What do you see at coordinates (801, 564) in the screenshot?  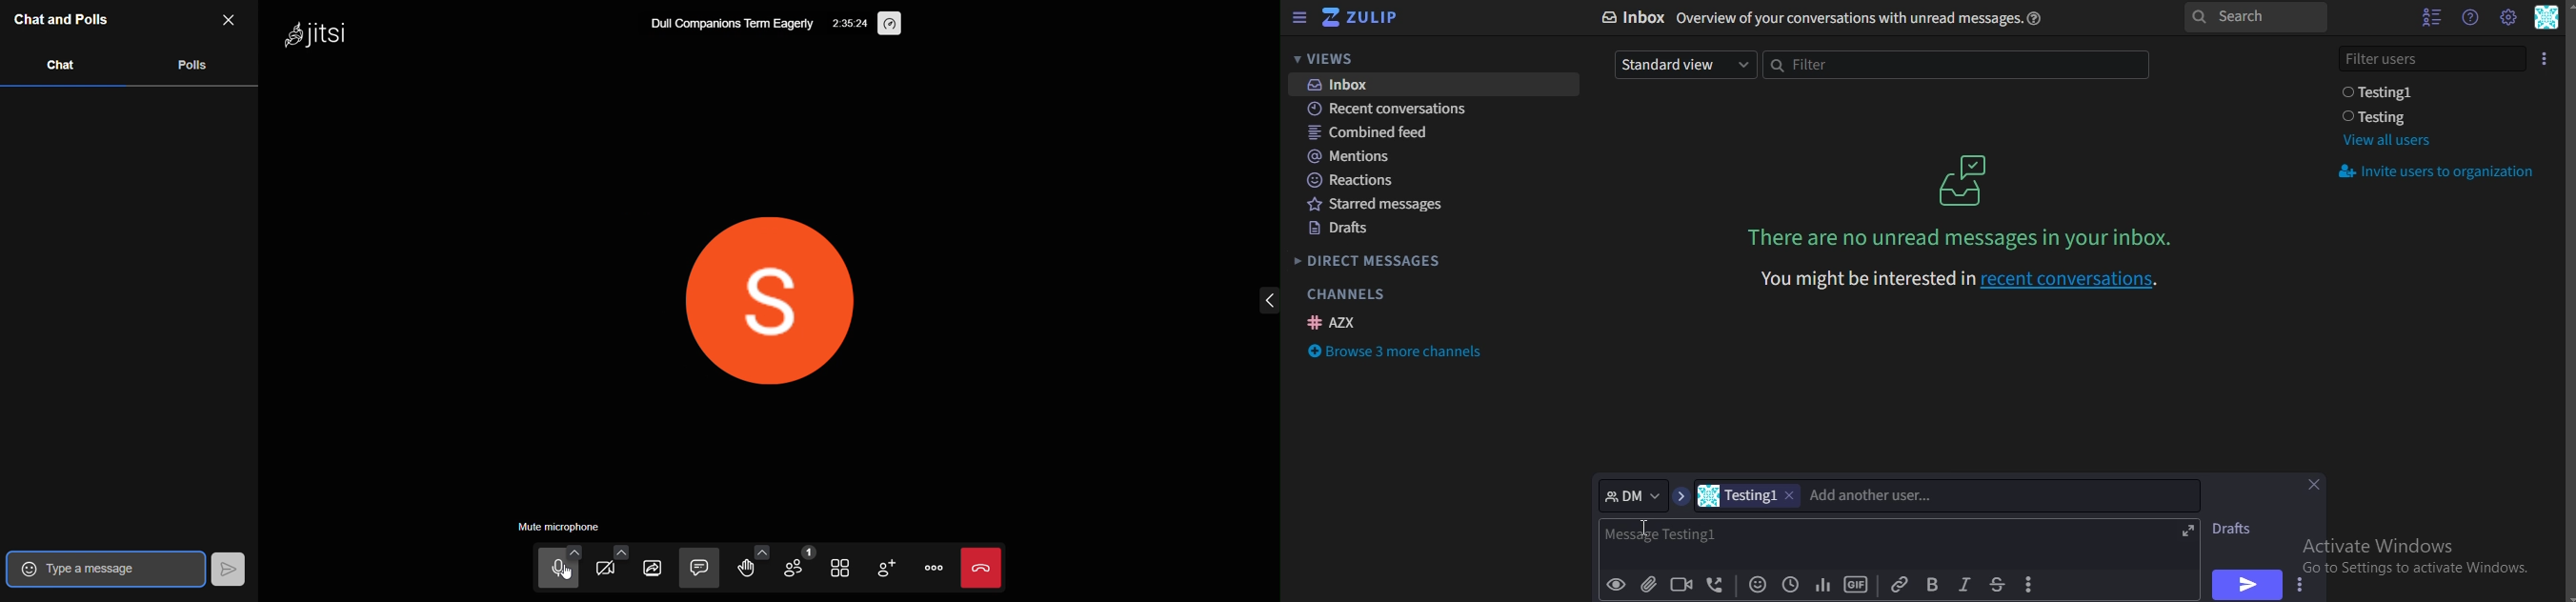 I see `participants` at bounding box center [801, 564].